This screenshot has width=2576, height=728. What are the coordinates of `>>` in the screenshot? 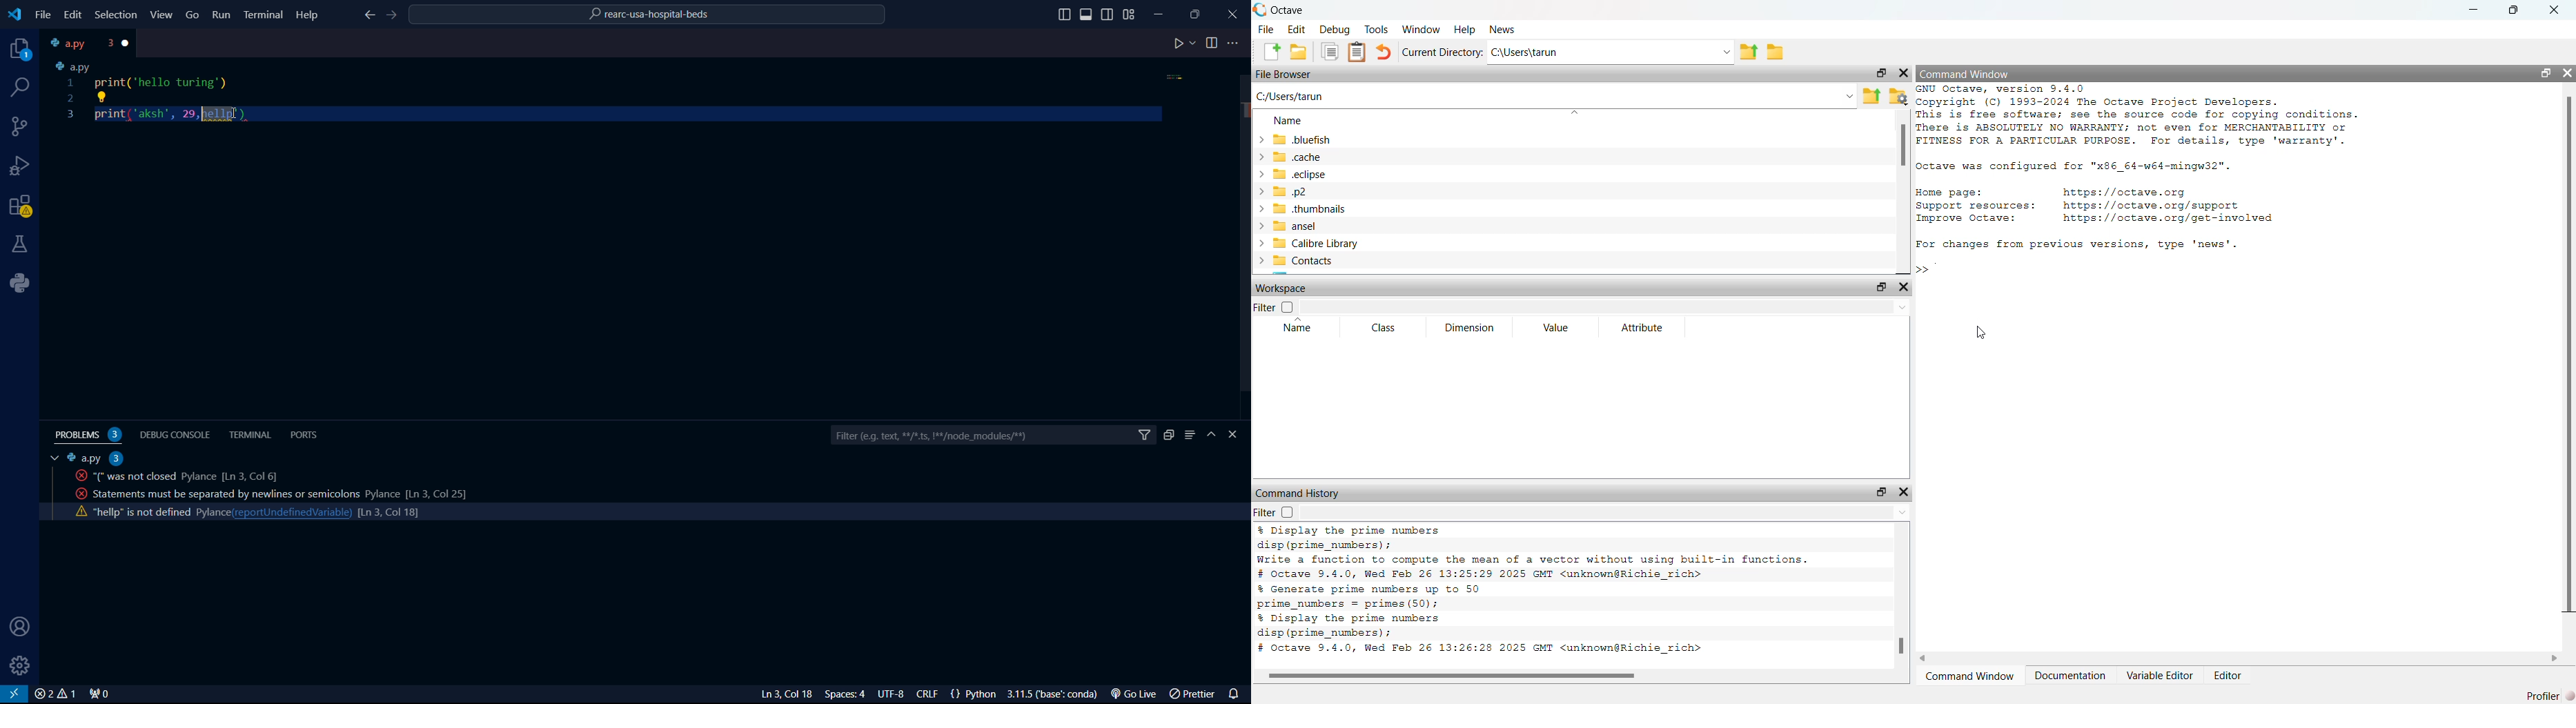 It's located at (1921, 270).